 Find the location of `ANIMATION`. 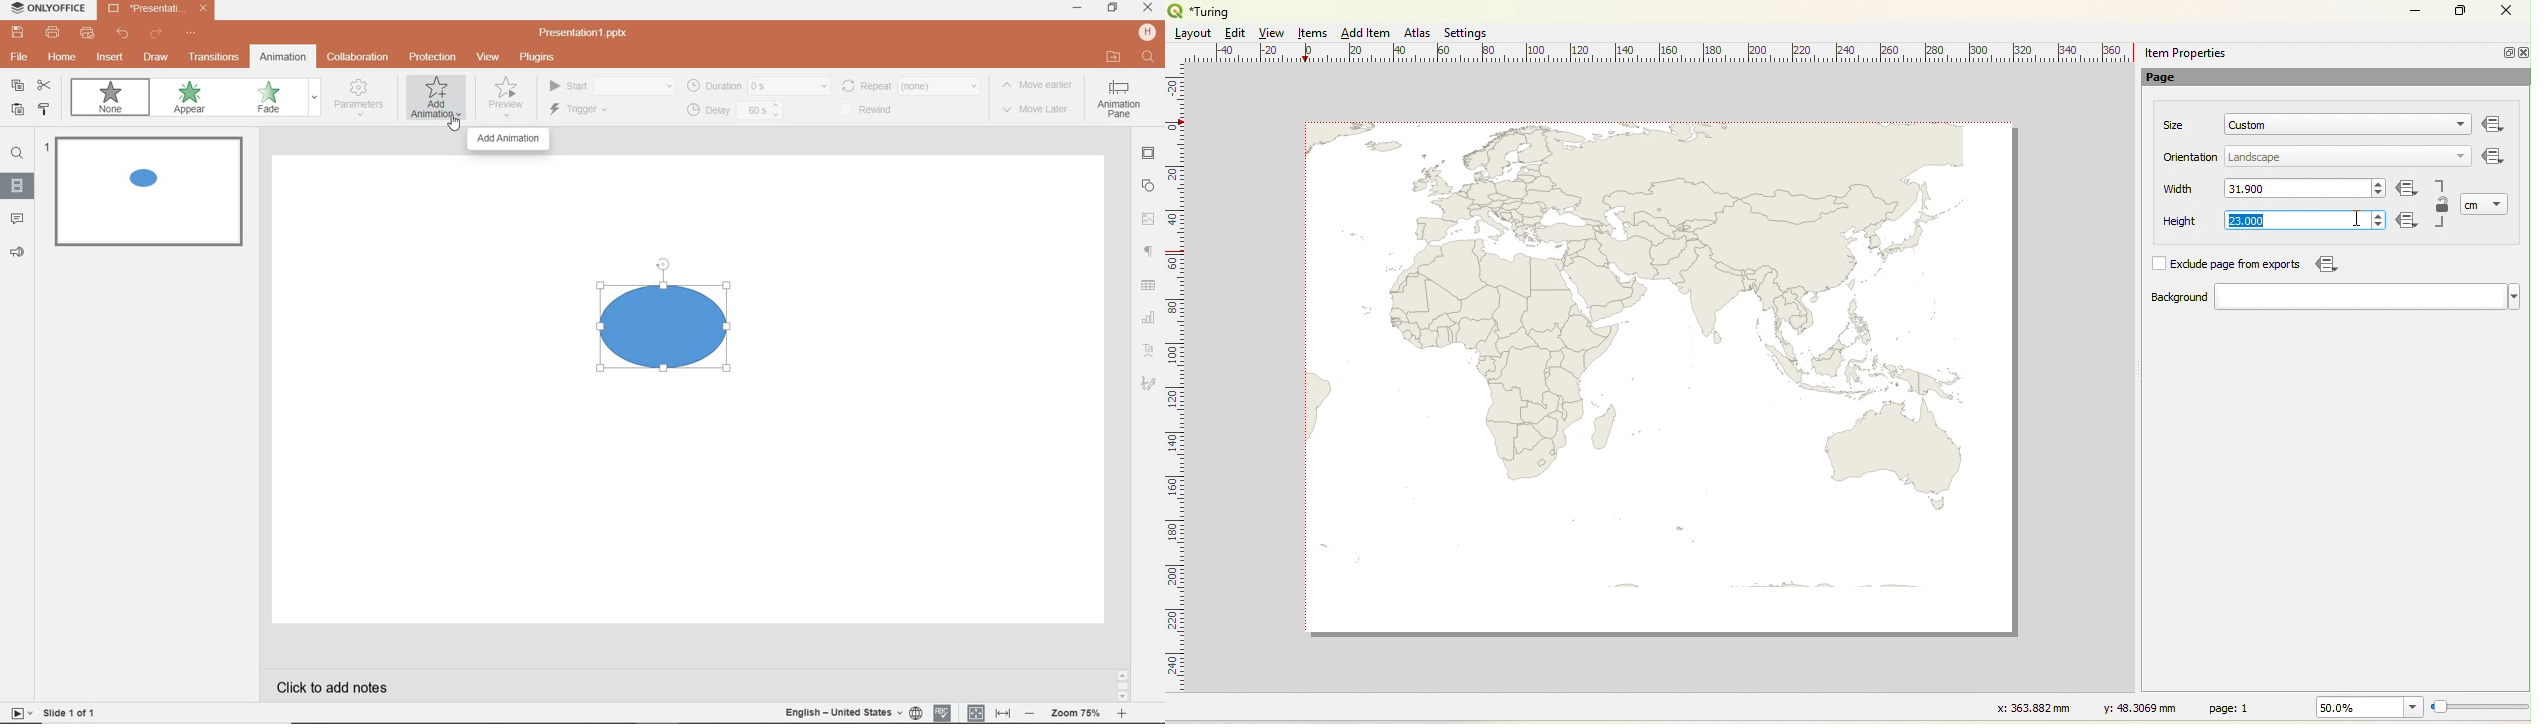

ANIMATION is located at coordinates (436, 101).